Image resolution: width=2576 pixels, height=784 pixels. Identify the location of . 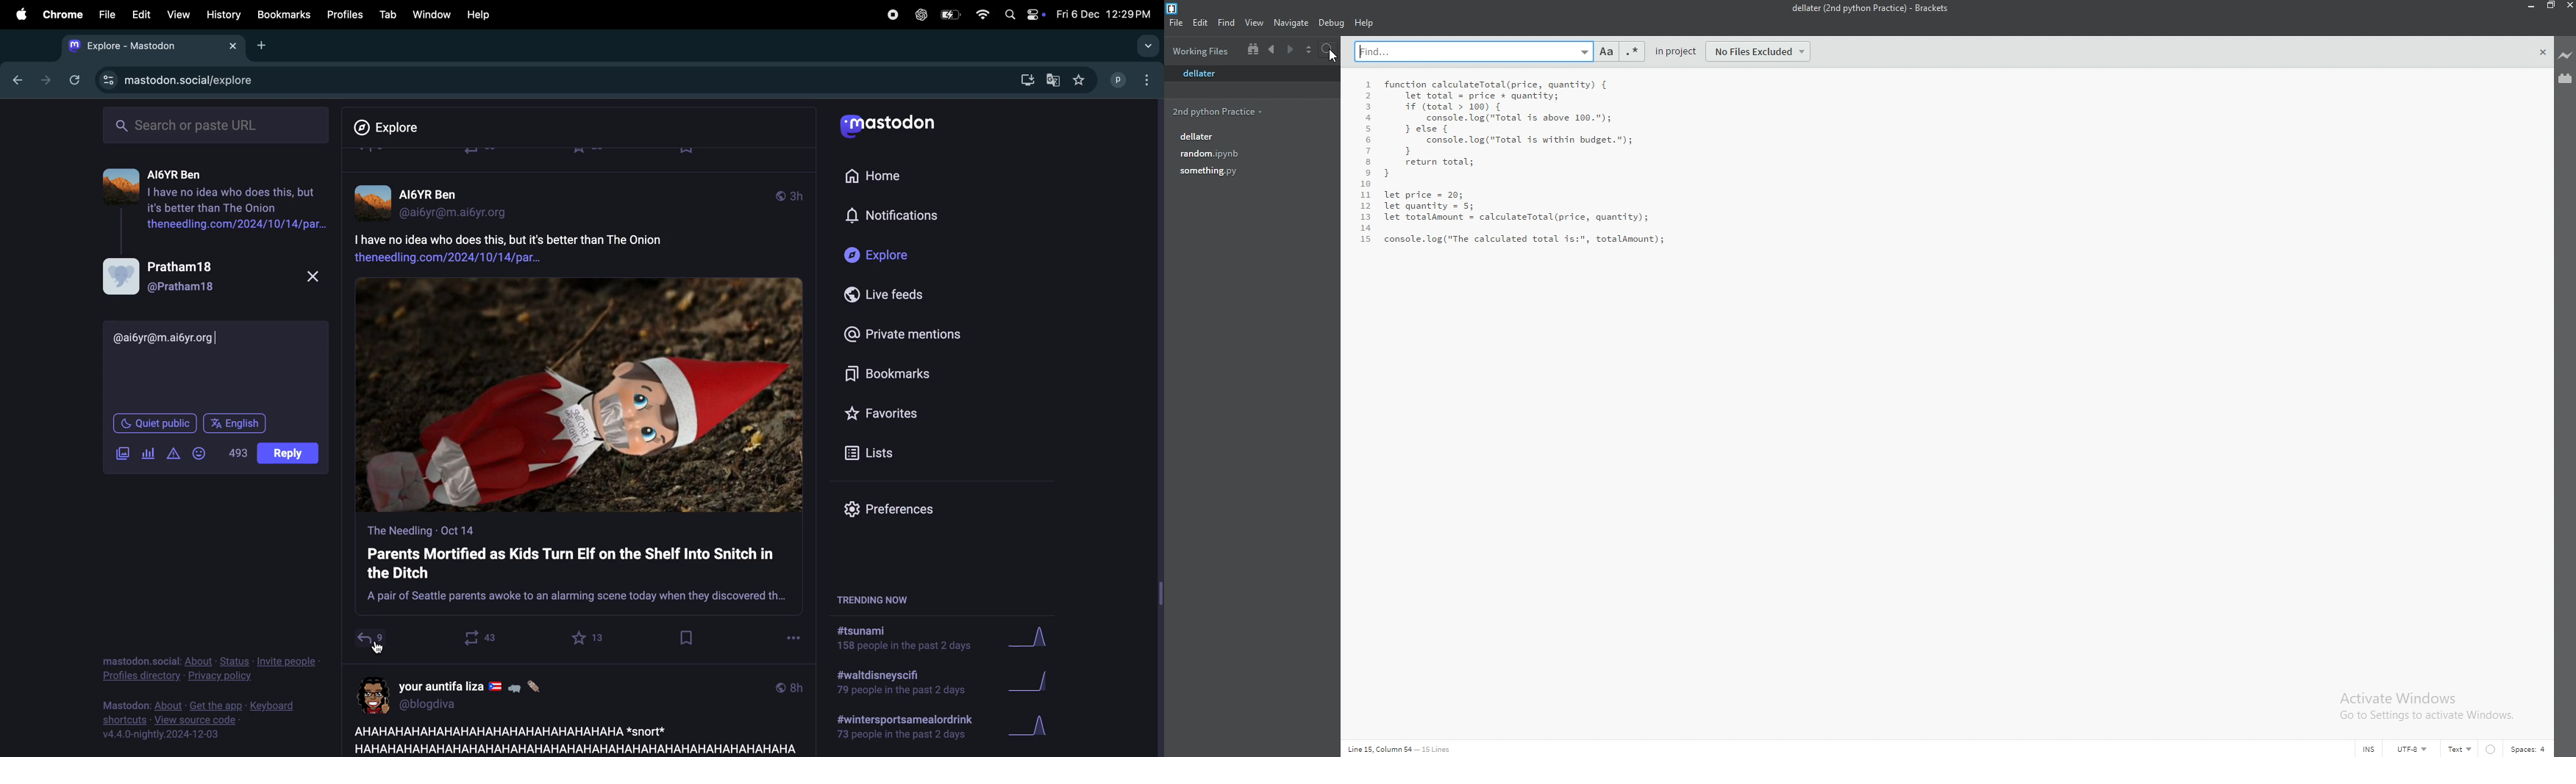
(1158, 428).